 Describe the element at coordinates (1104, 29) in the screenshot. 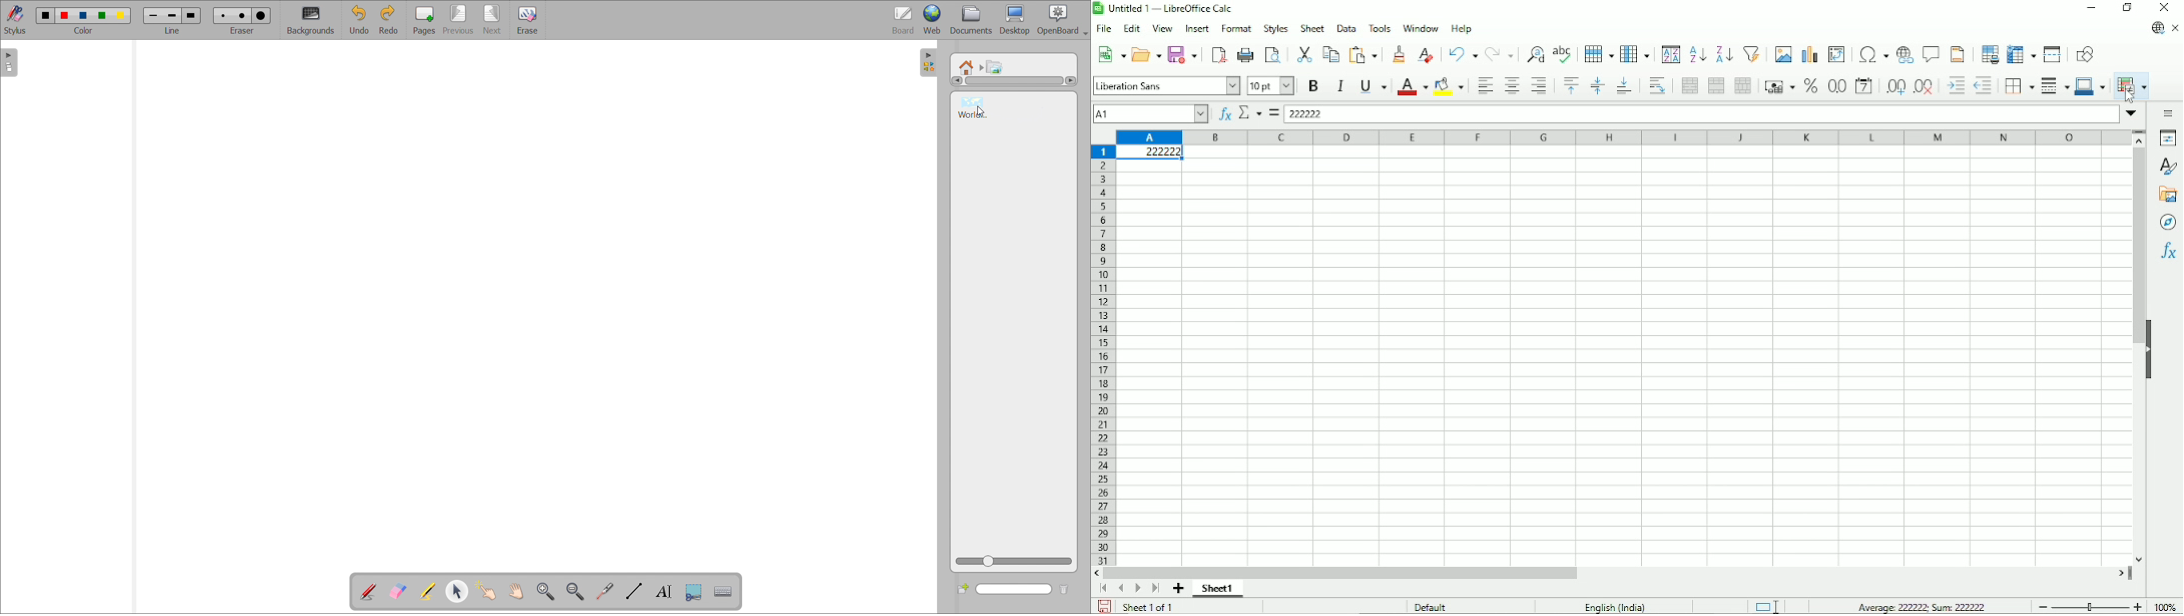

I see `File` at that location.